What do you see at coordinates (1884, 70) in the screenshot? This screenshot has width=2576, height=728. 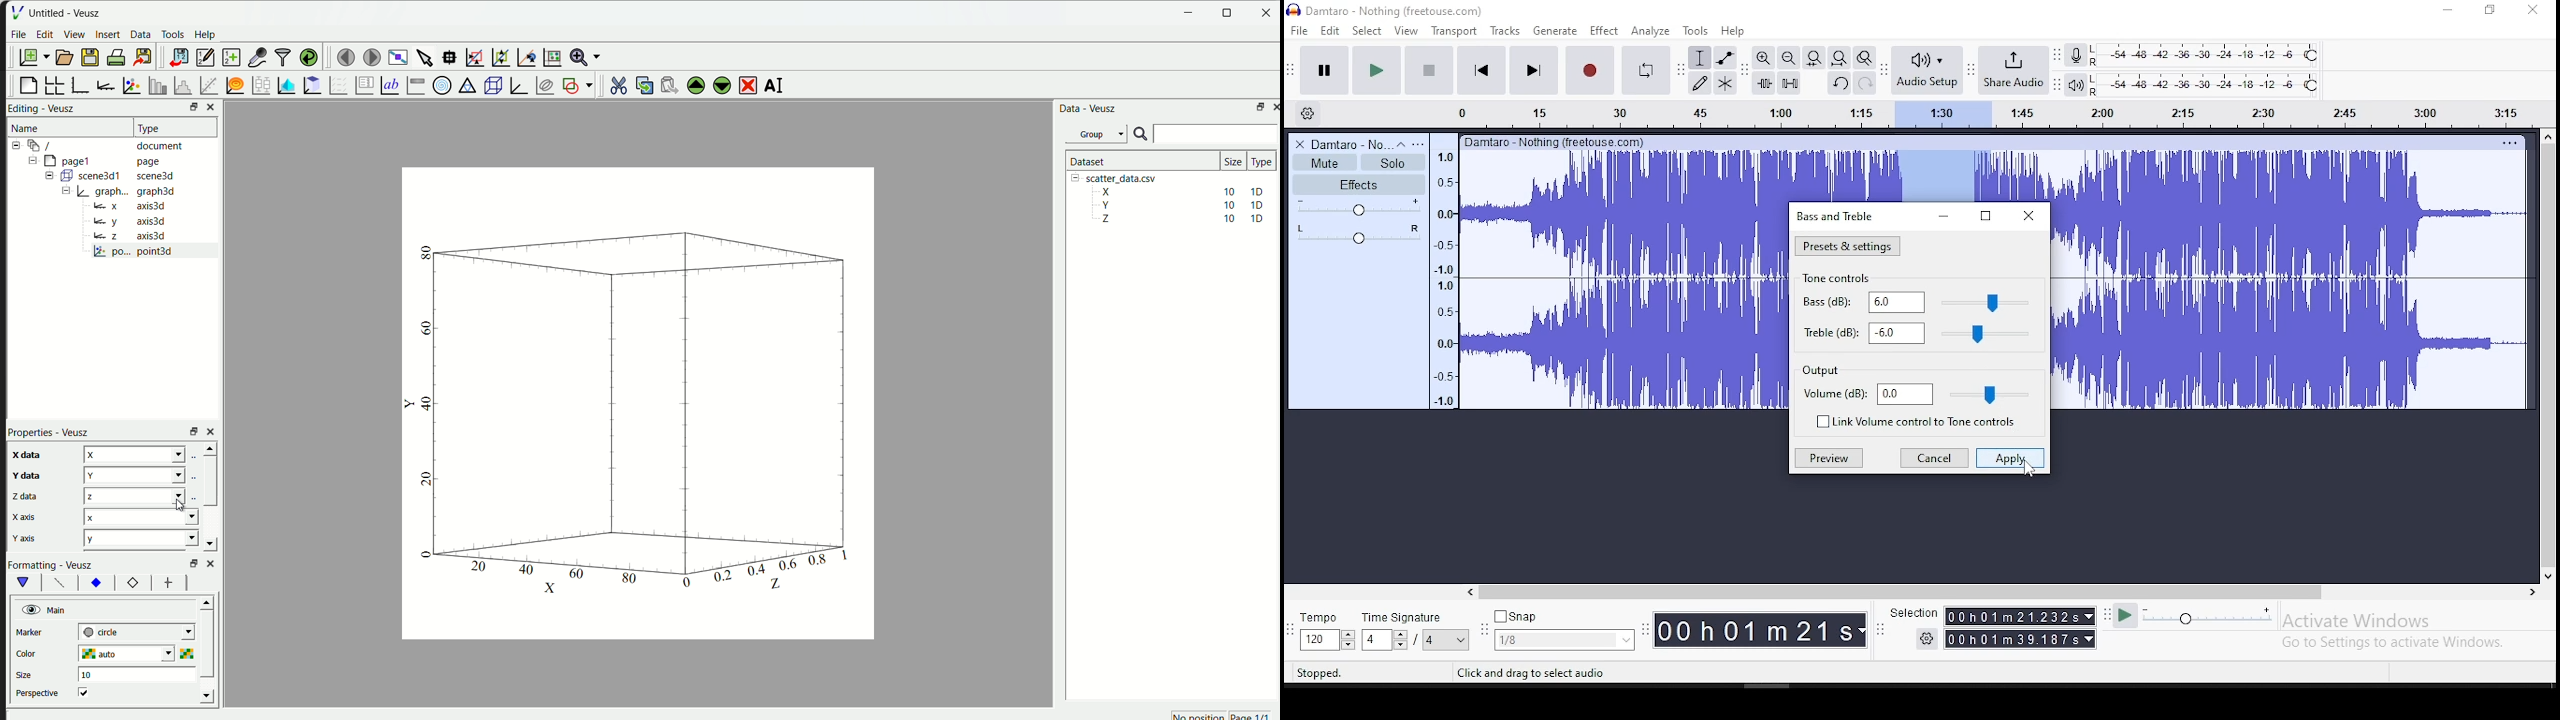 I see `` at bounding box center [1884, 70].